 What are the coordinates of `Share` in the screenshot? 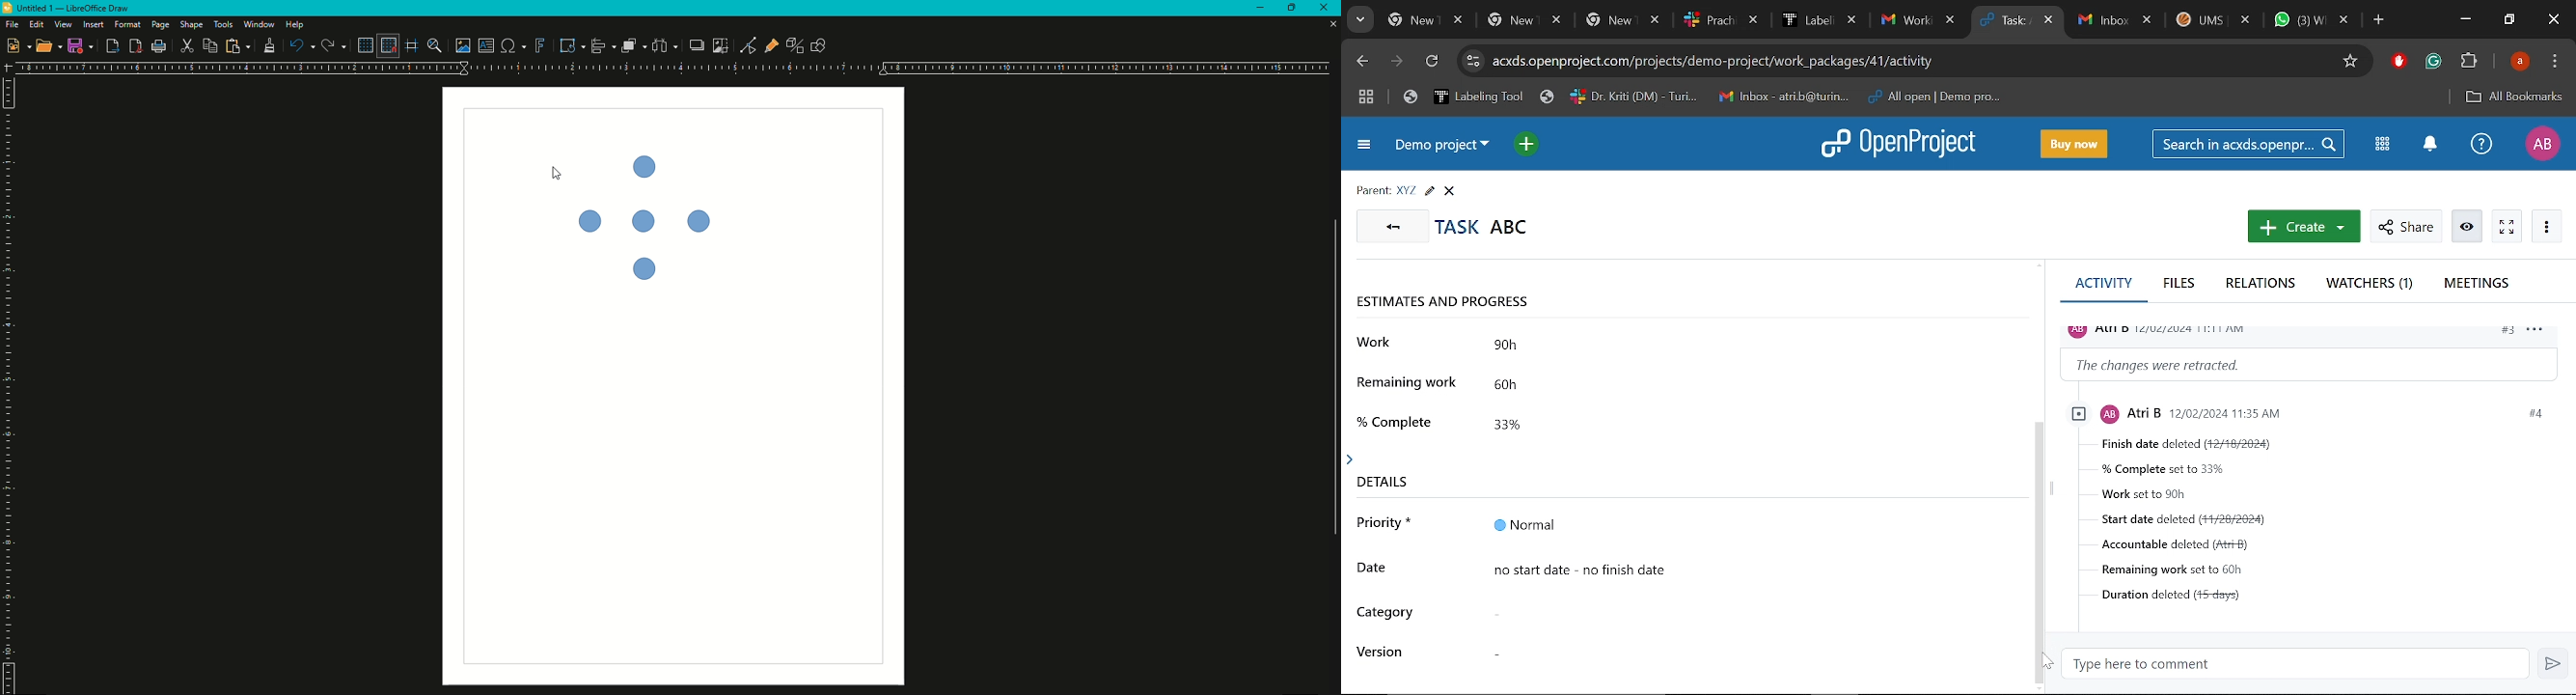 It's located at (2405, 227).